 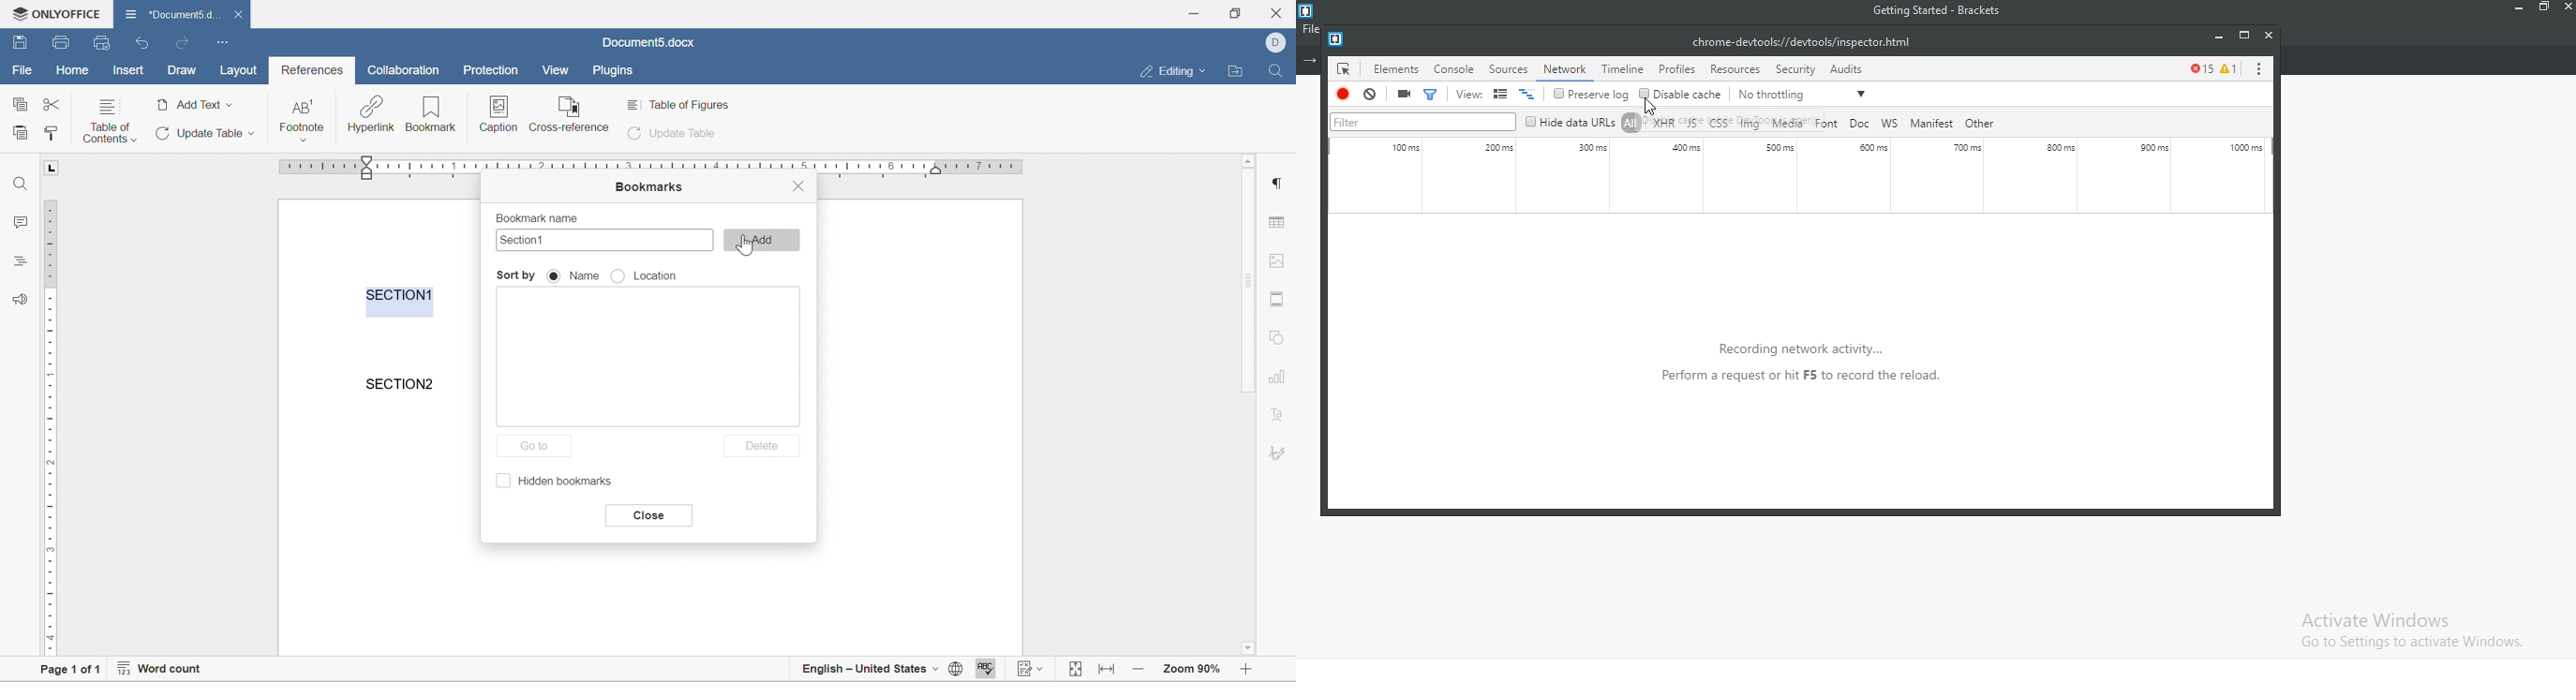 I want to click on cursor, so click(x=1656, y=106).